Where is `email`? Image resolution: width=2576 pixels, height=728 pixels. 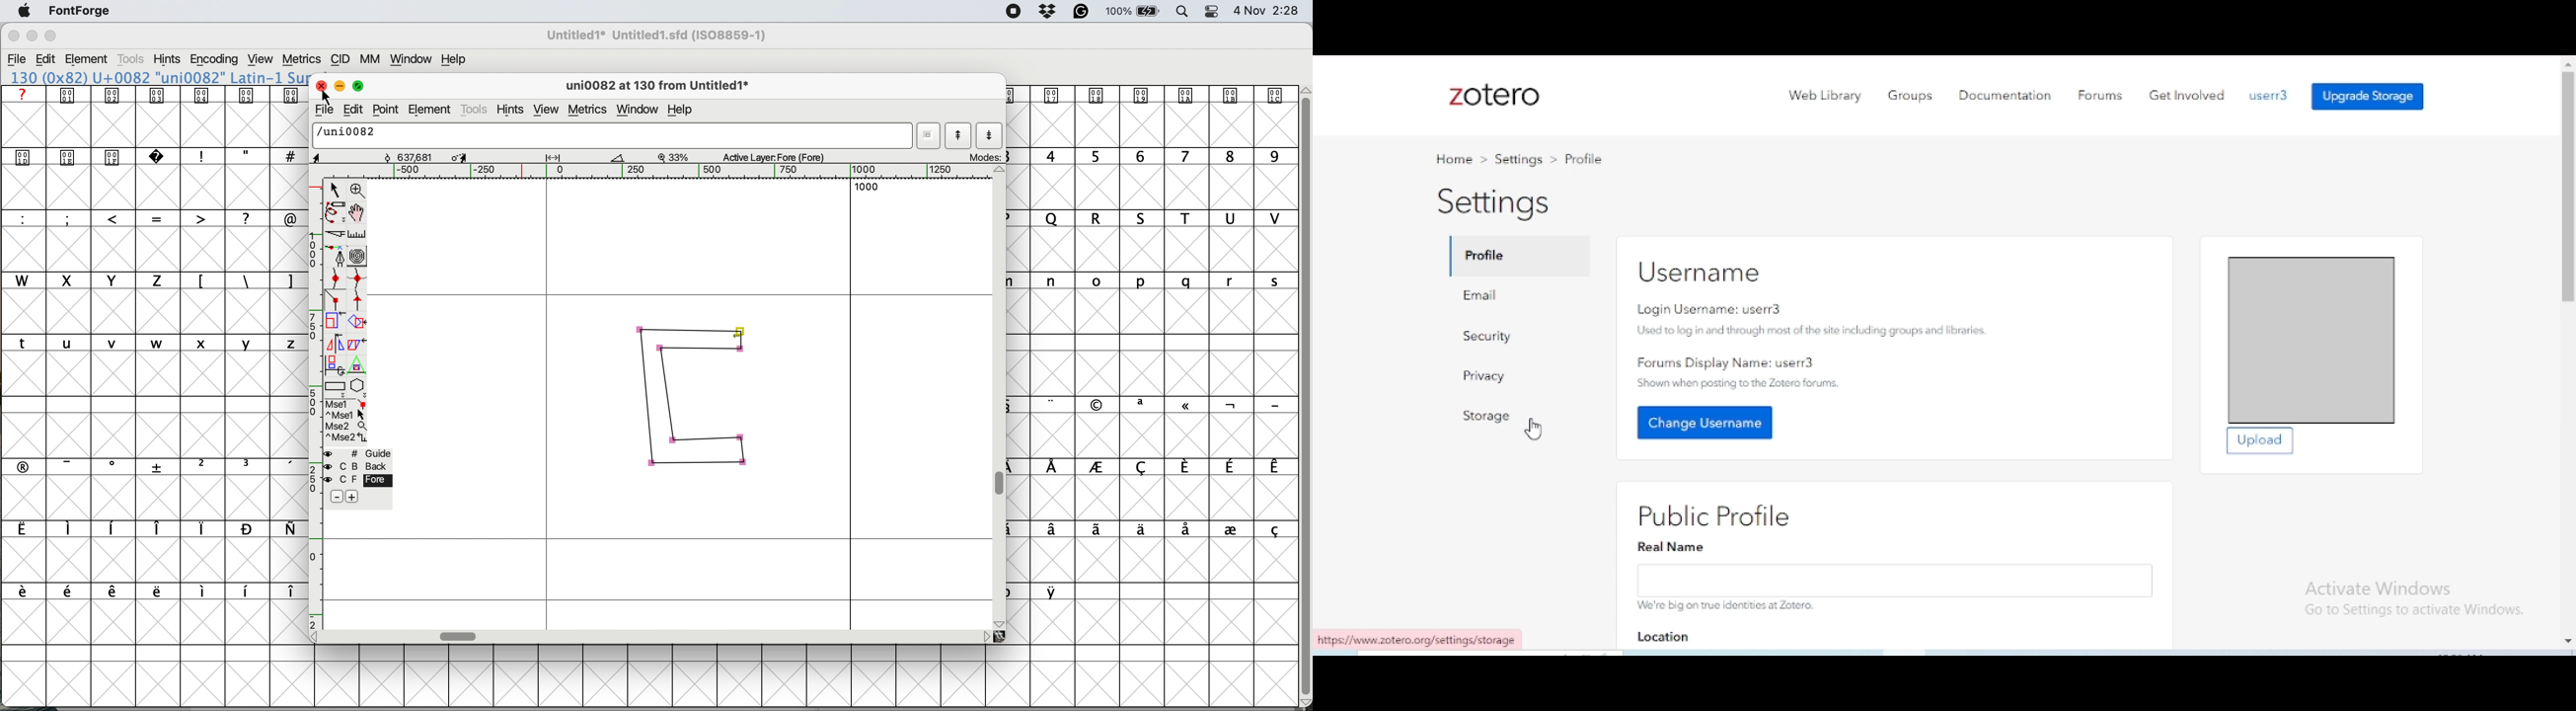 email is located at coordinates (1480, 295).